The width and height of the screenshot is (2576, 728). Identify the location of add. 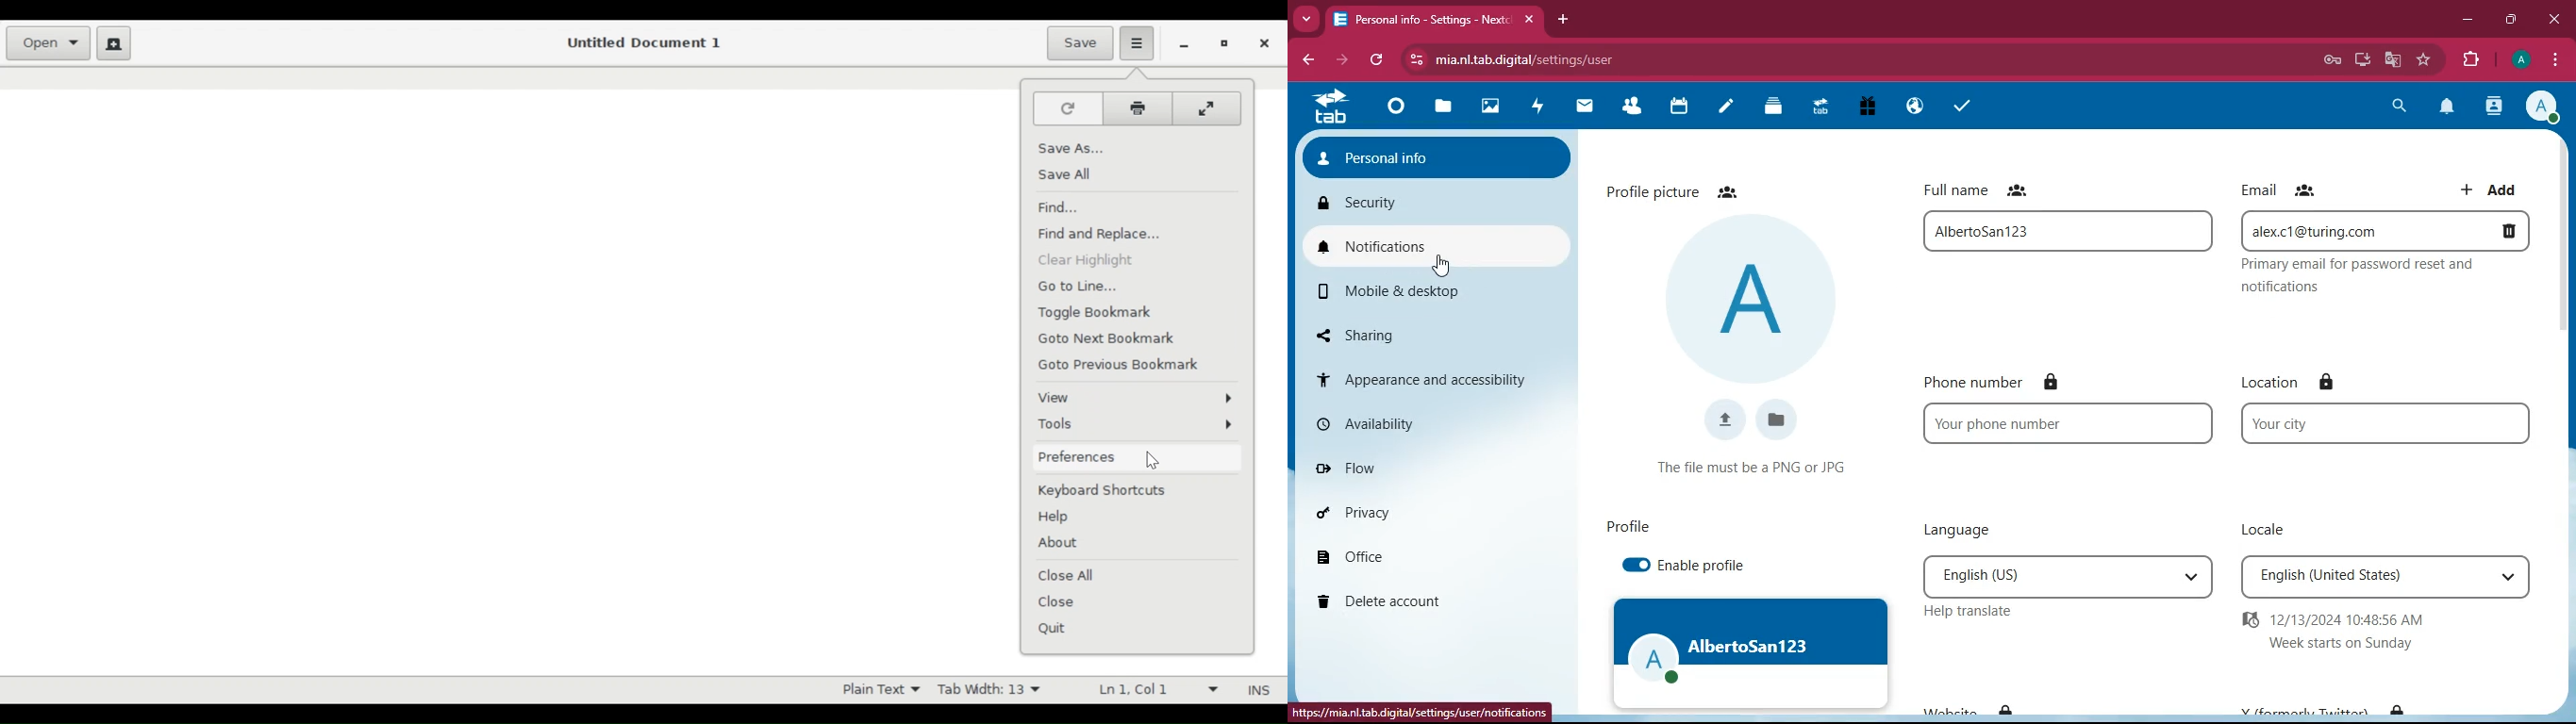
(2489, 188).